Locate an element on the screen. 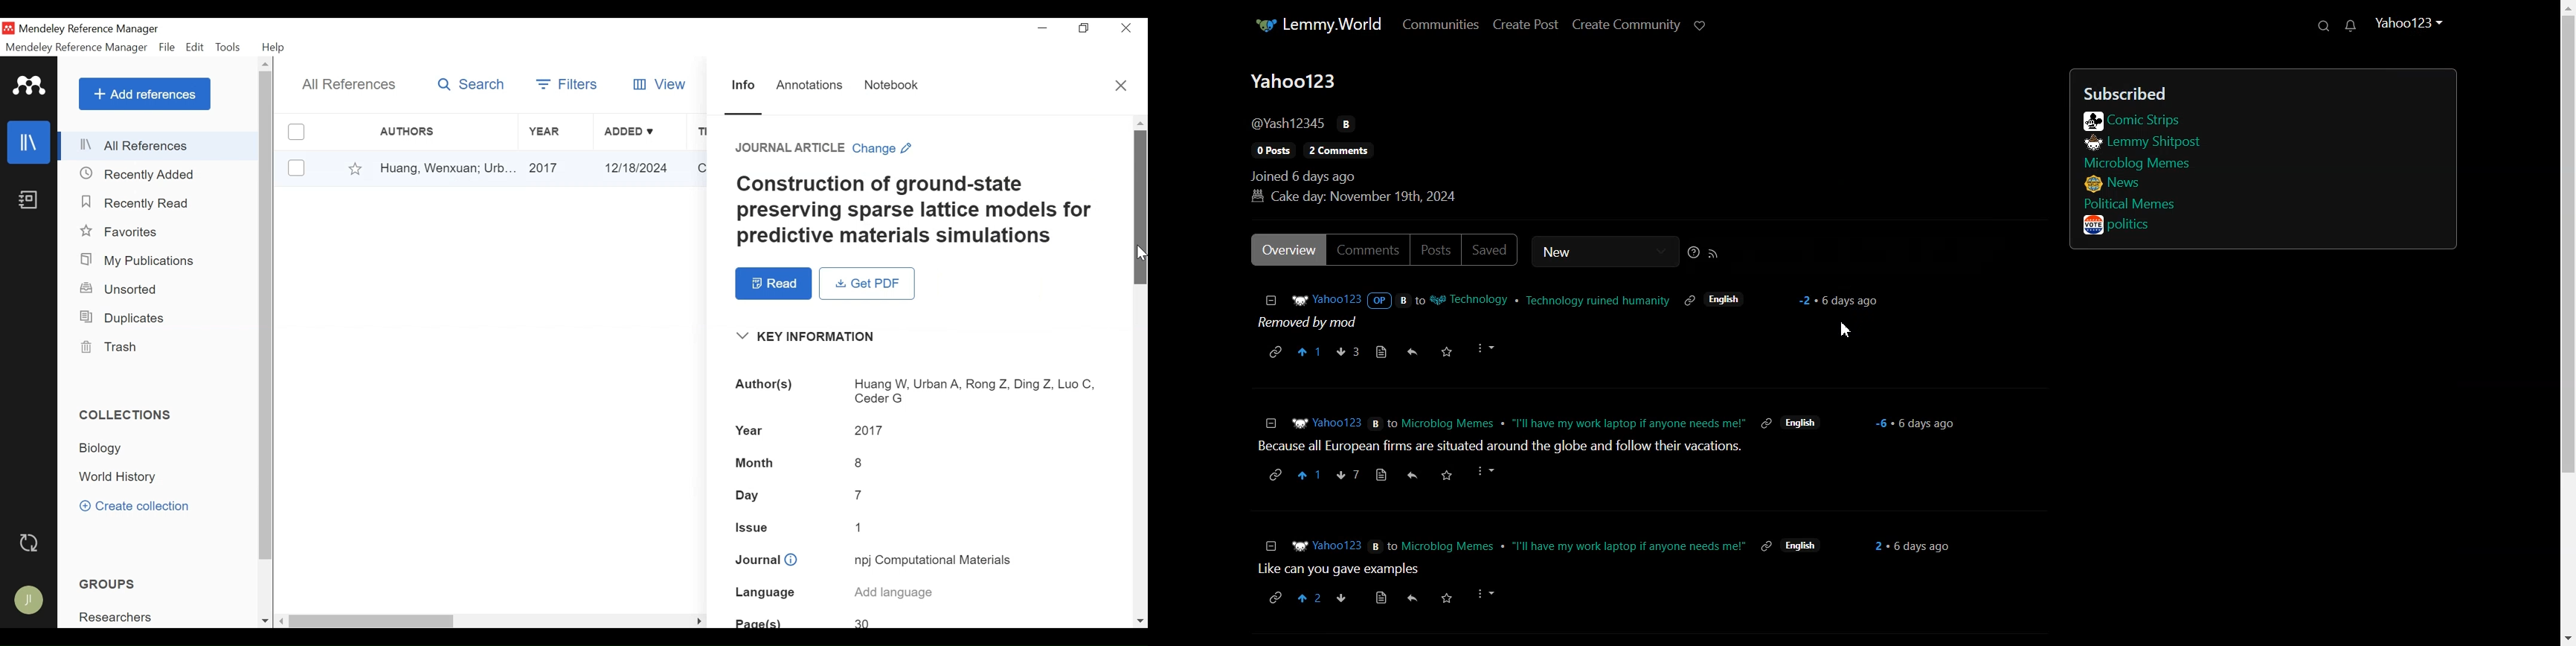 This screenshot has width=2576, height=672. Karma Score is located at coordinates (1838, 301).